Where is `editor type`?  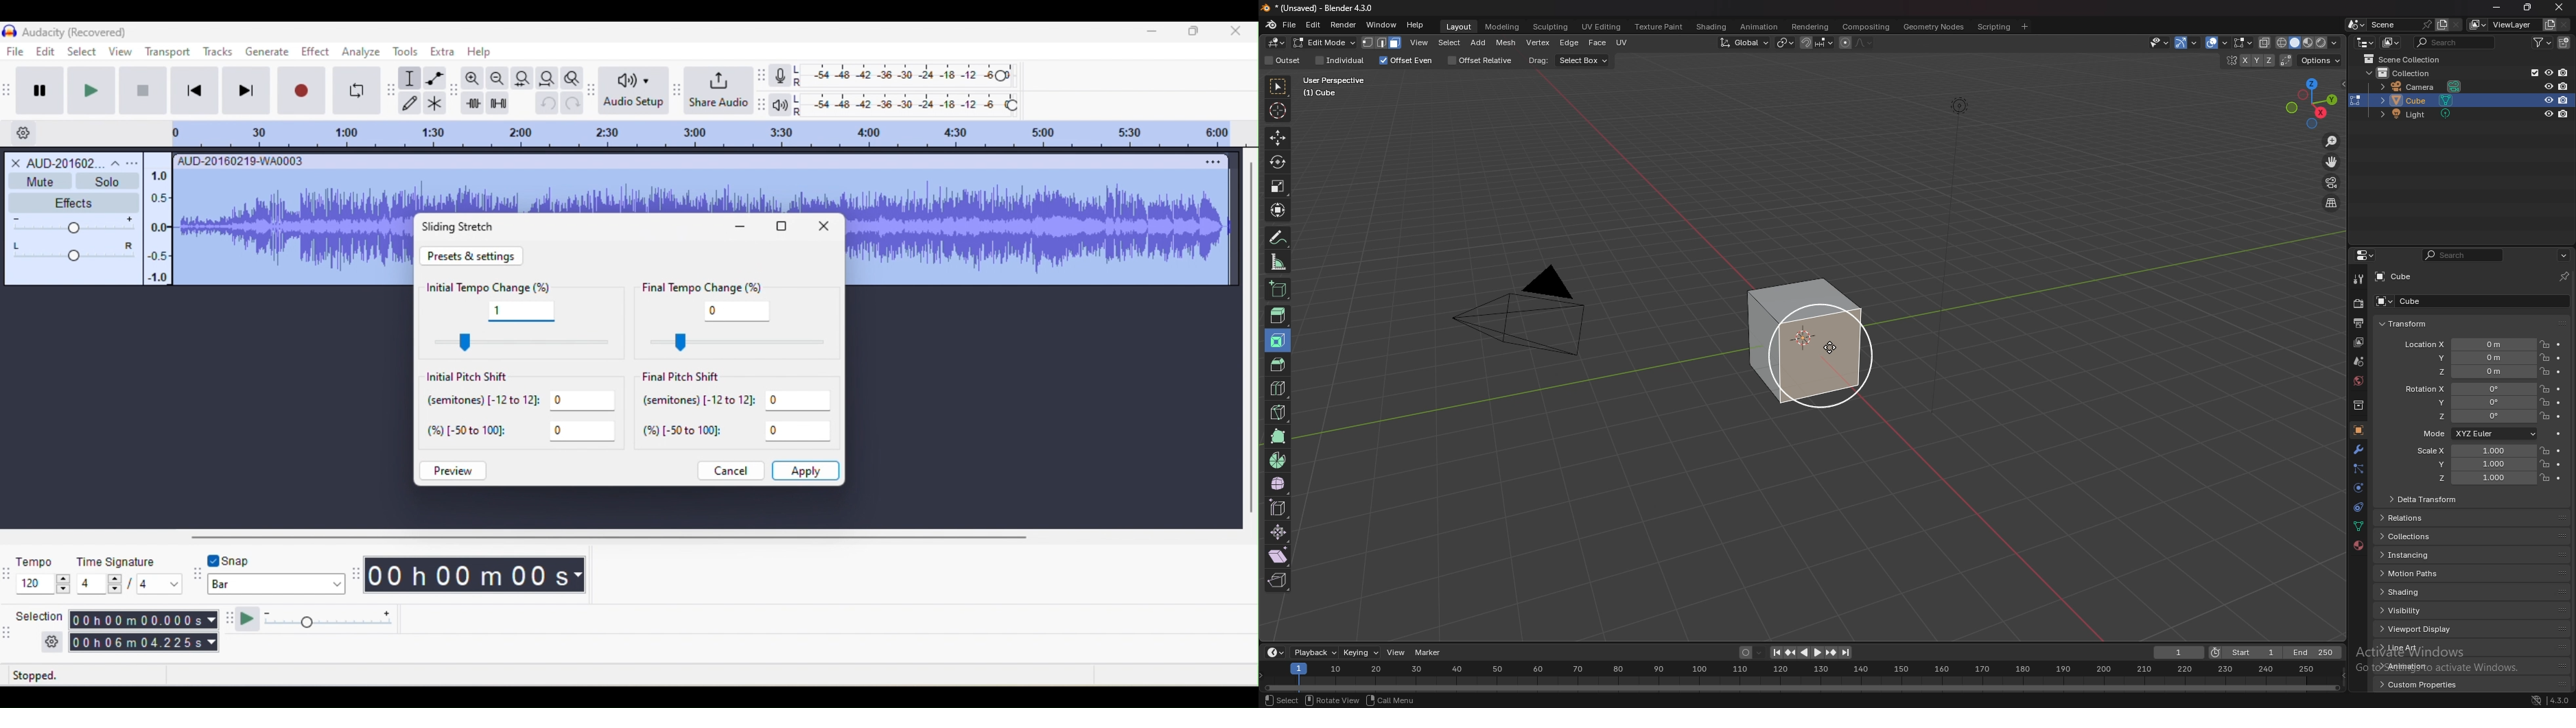 editor type is located at coordinates (1274, 653).